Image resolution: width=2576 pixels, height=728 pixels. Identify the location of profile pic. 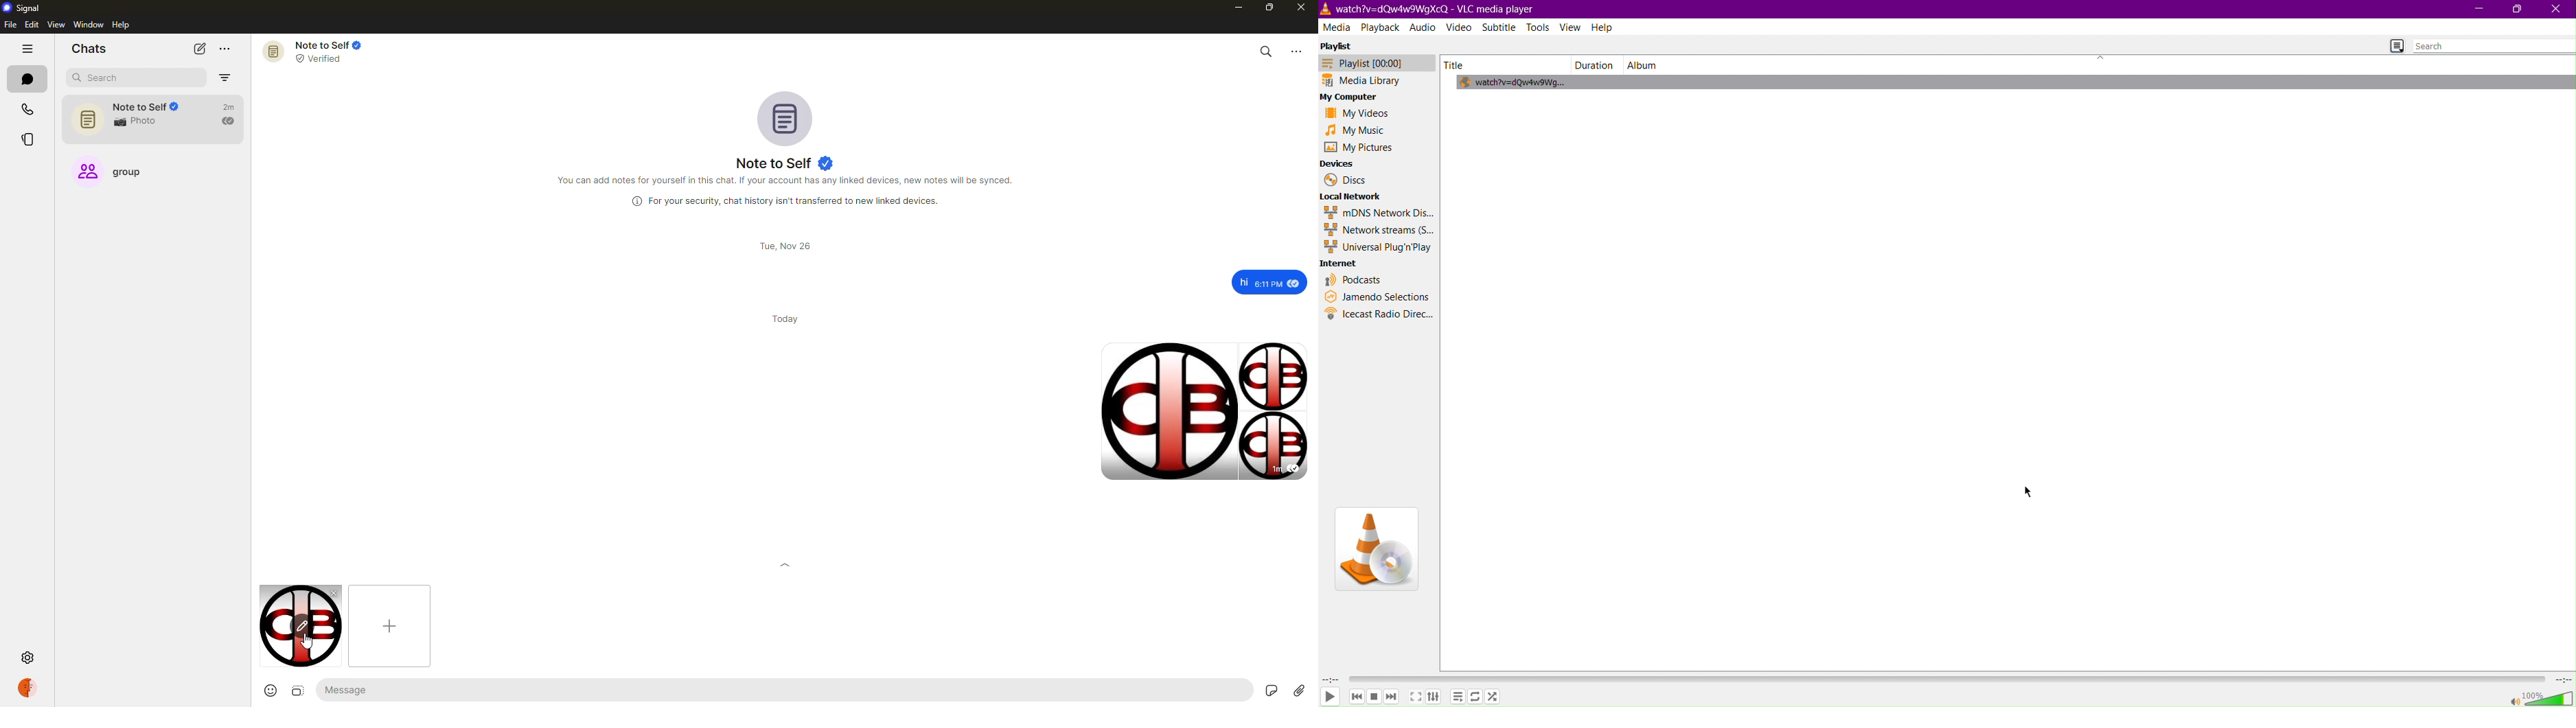
(787, 117).